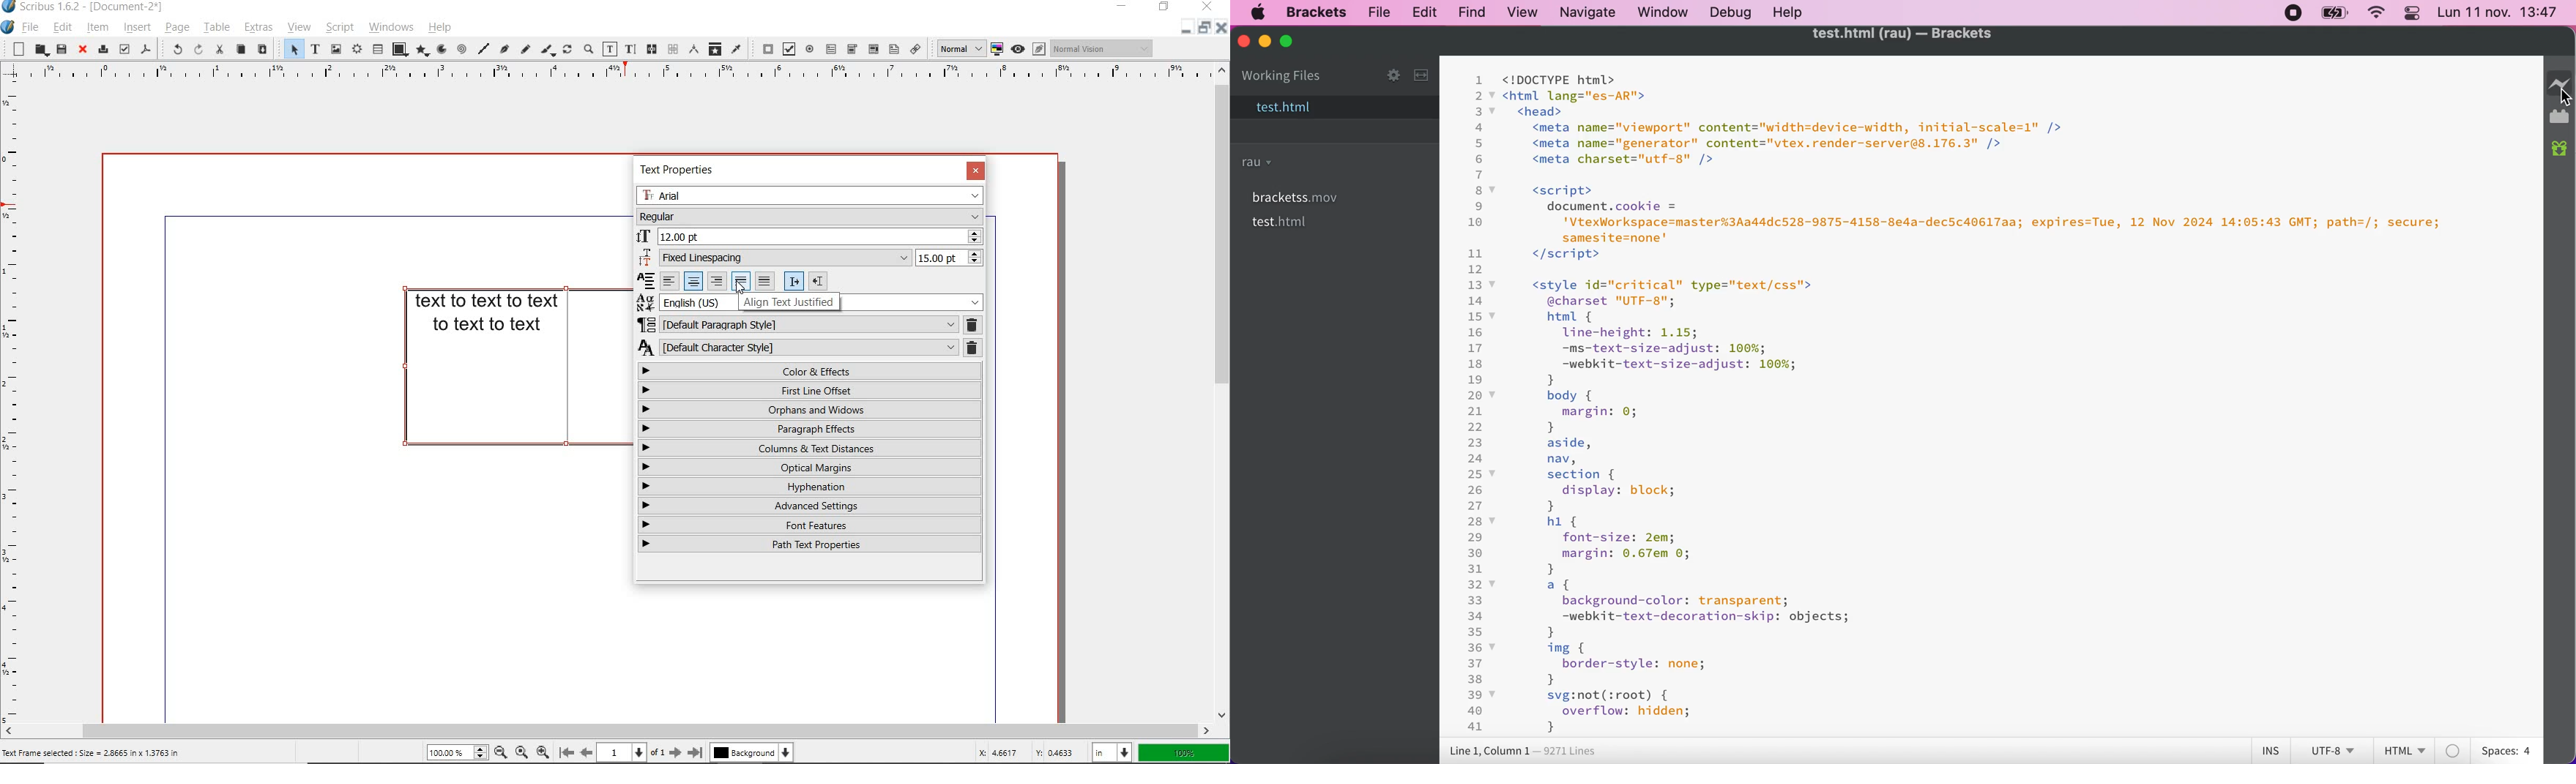 The width and height of the screenshot is (2576, 784). What do you see at coordinates (378, 48) in the screenshot?
I see `table` at bounding box center [378, 48].